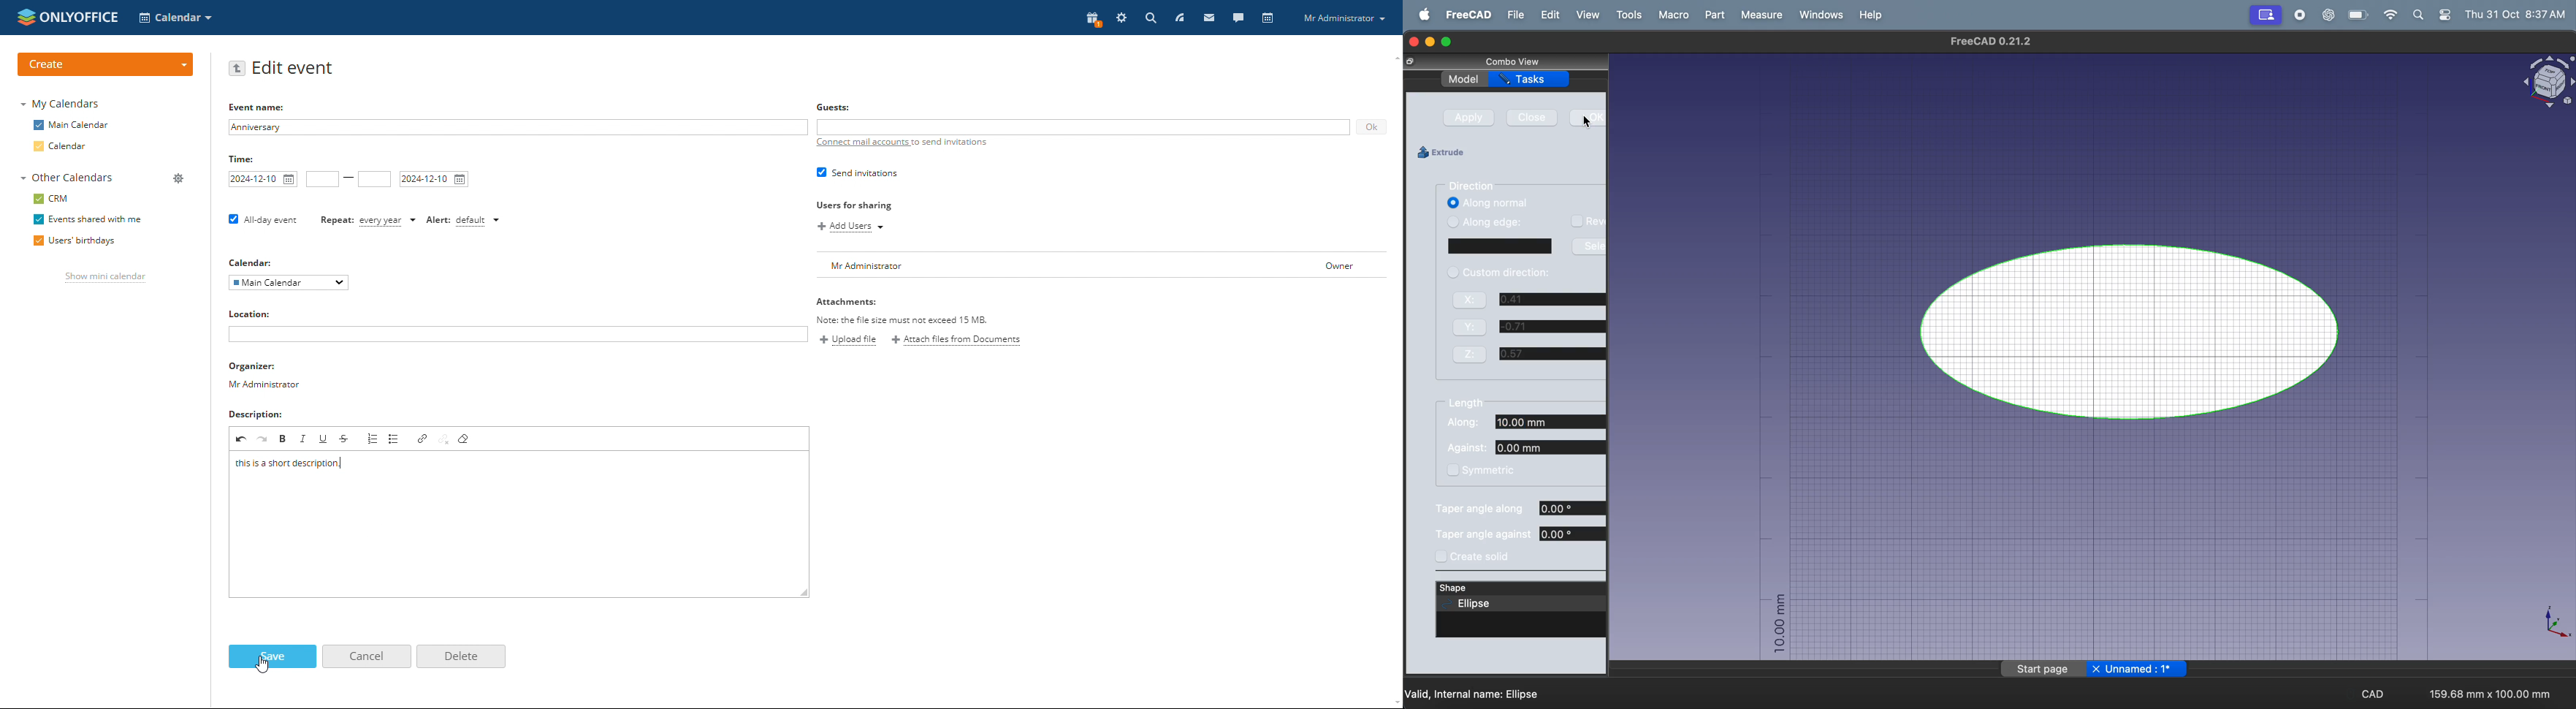 The height and width of the screenshot is (728, 2576). Describe the element at coordinates (1547, 16) in the screenshot. I see `edit` at that location.